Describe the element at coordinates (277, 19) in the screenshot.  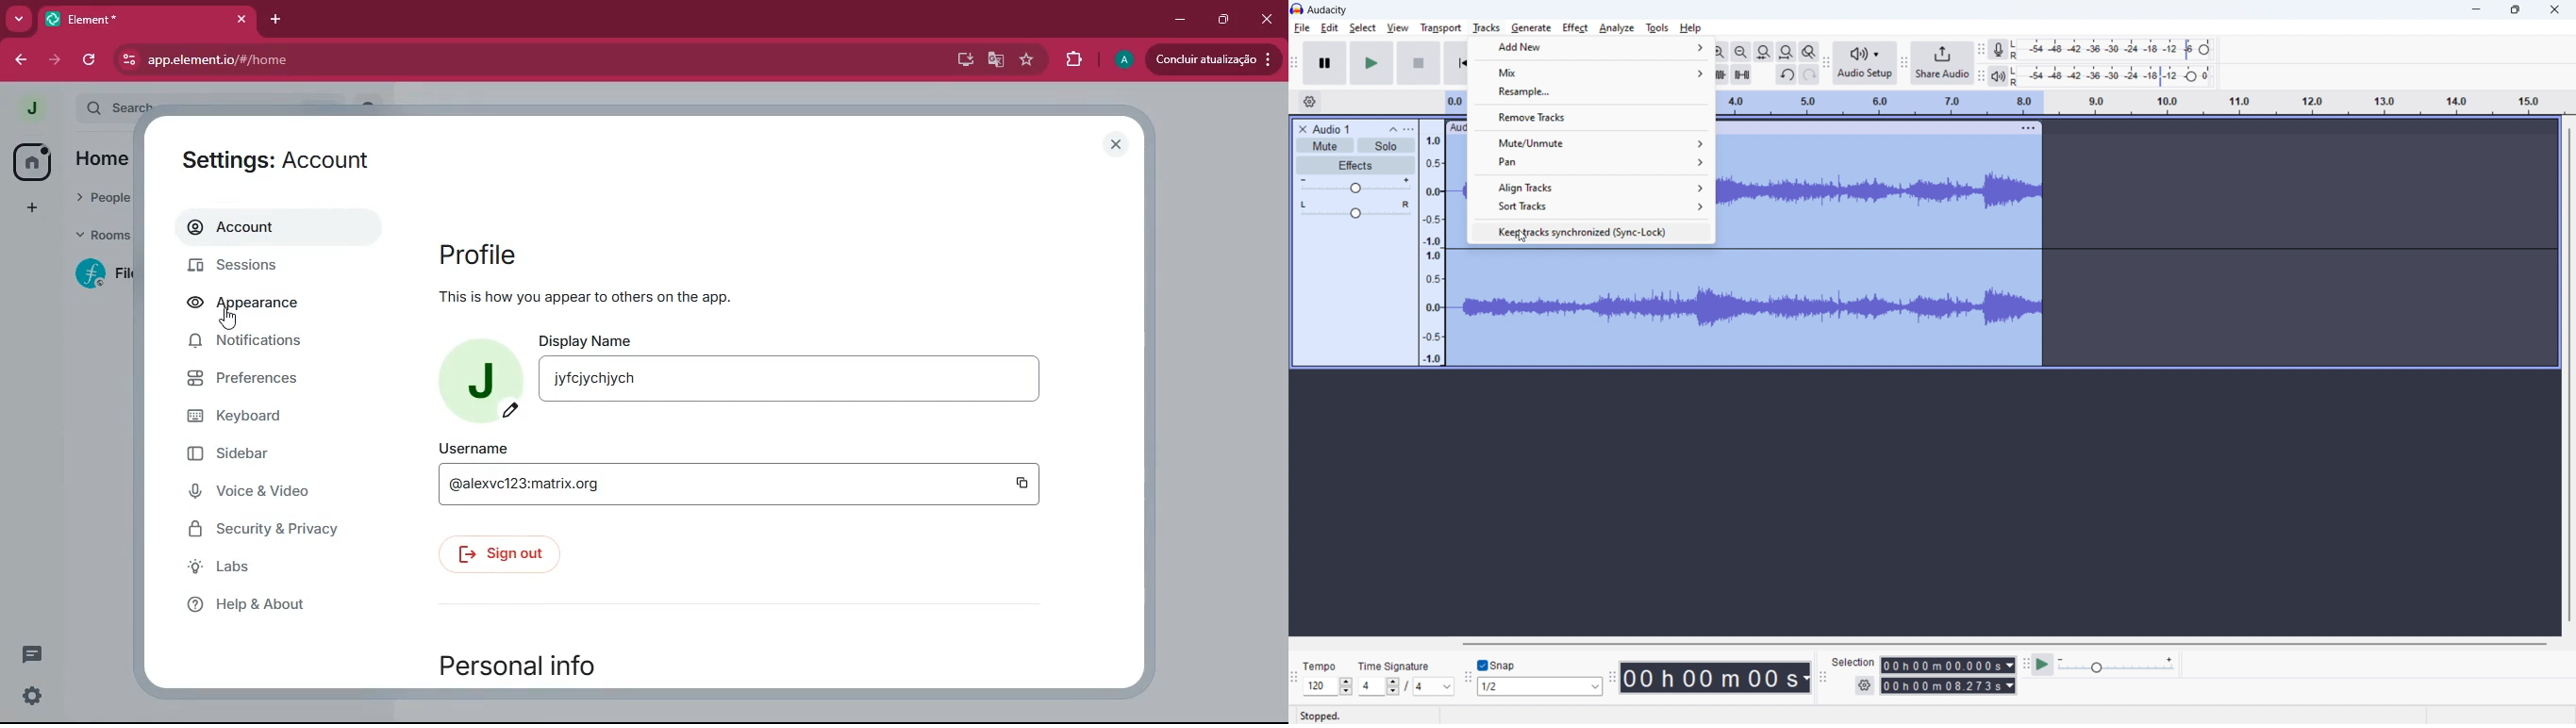
I see `add tab` at that location.